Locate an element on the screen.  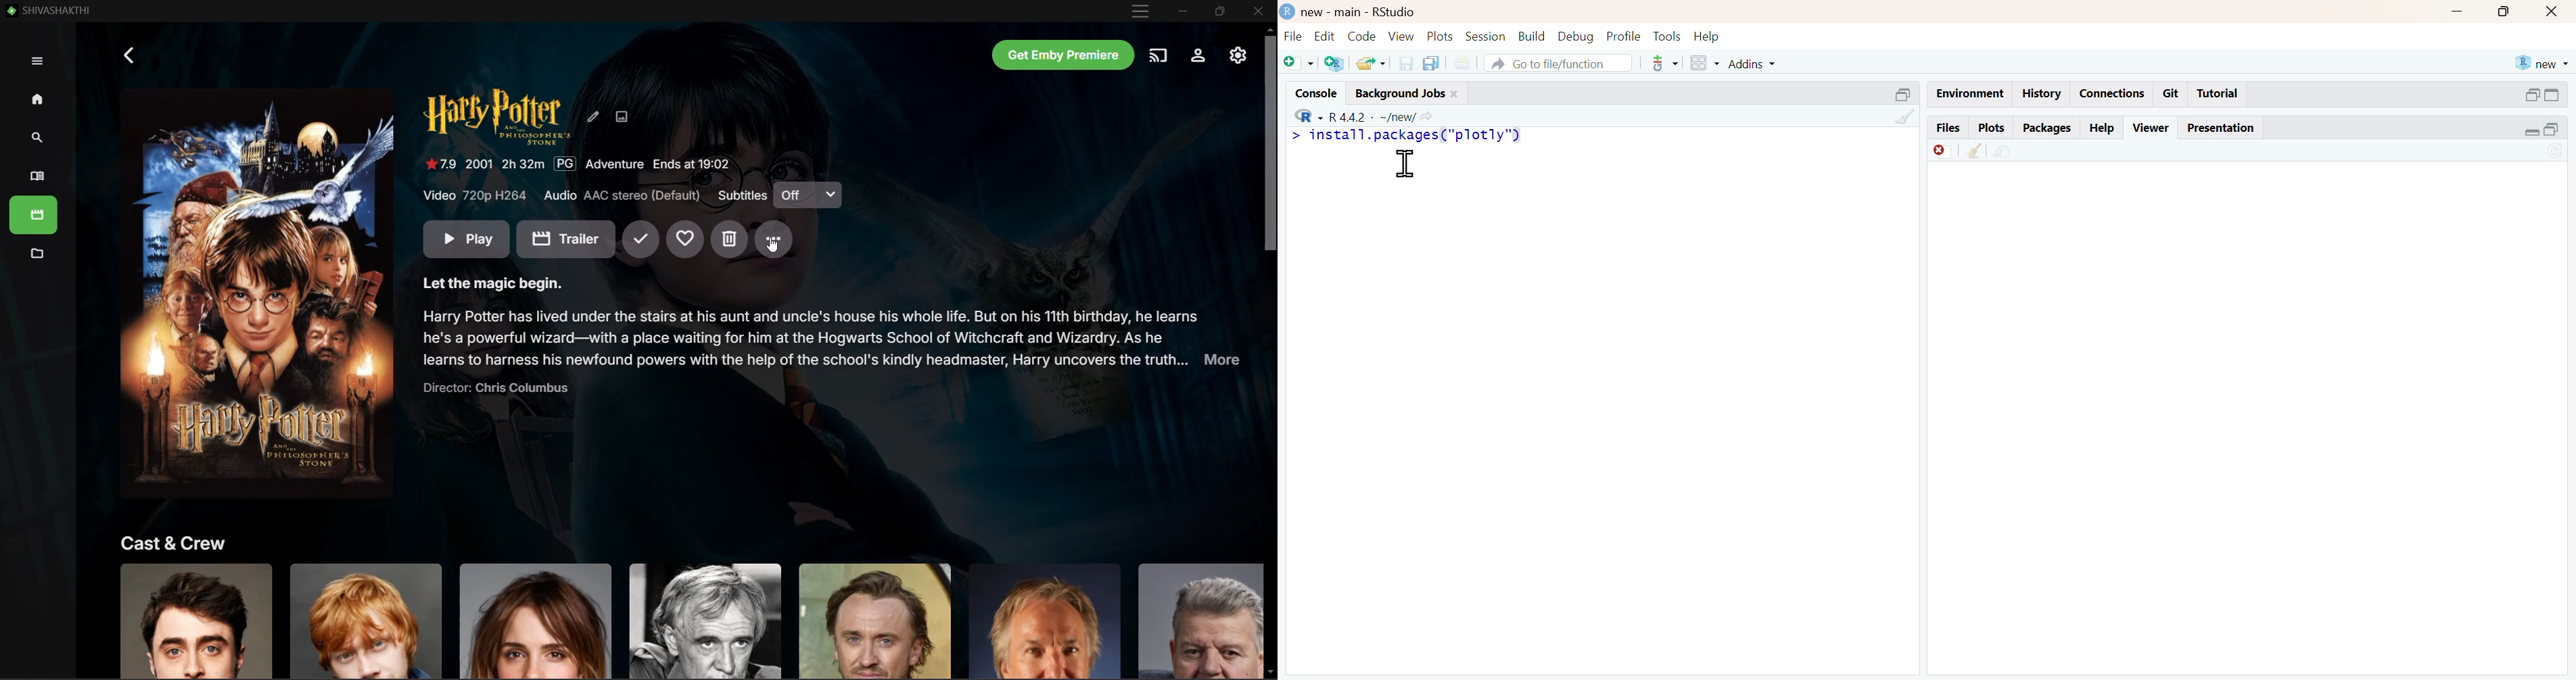
select language is located at coordinates (1302, 115).